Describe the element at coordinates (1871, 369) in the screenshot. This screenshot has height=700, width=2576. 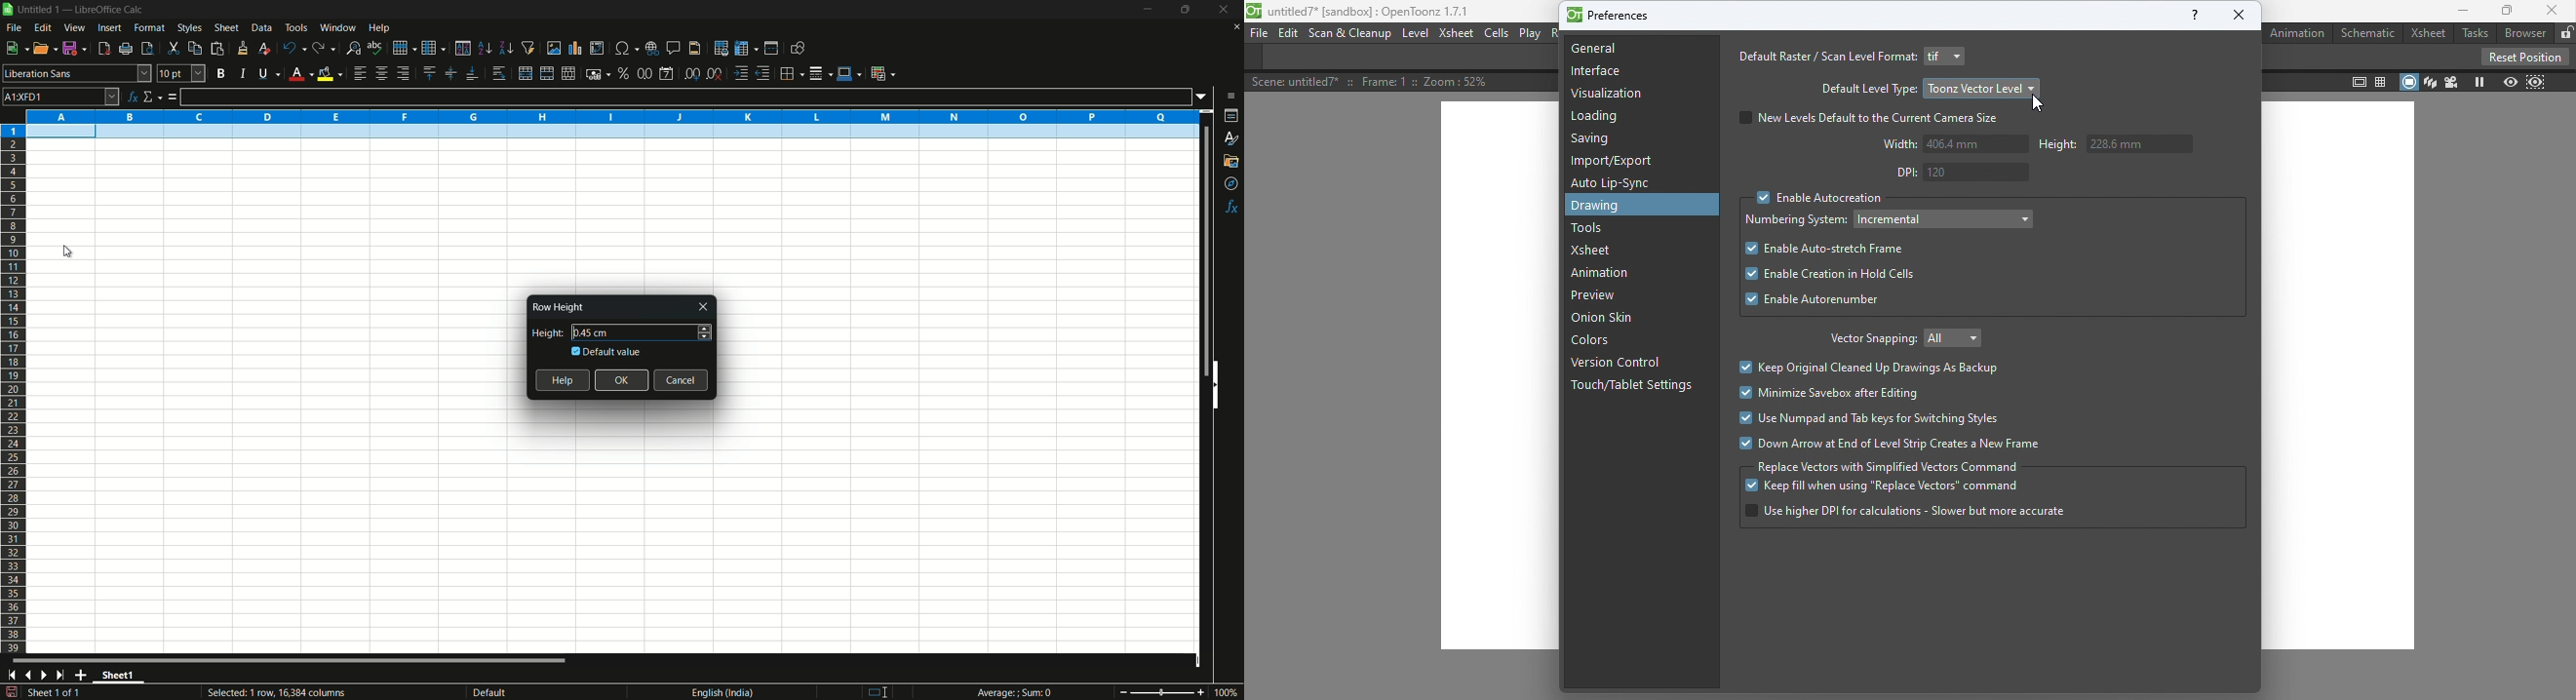
I see `Keep original cleaned up drawings as backup` at that location.